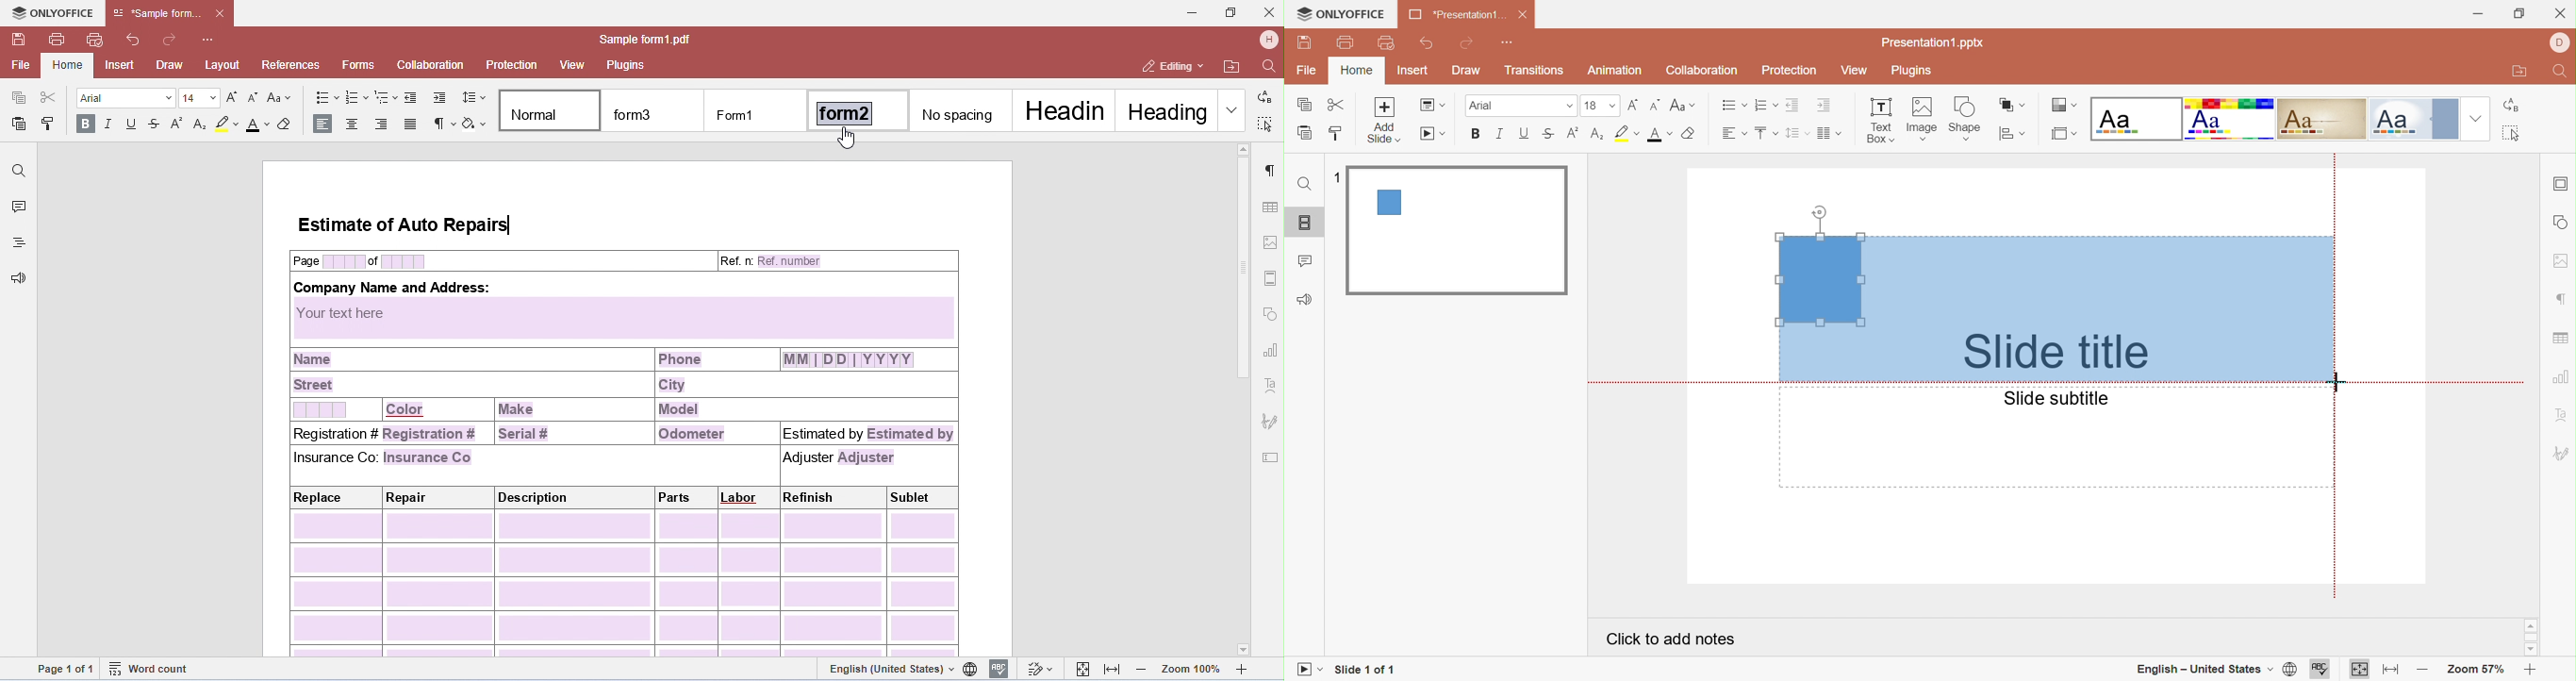  Describe the element at coordinates (1505, 43) in the screenshot. I see `Customize Quick Access Toolbar` at that location.